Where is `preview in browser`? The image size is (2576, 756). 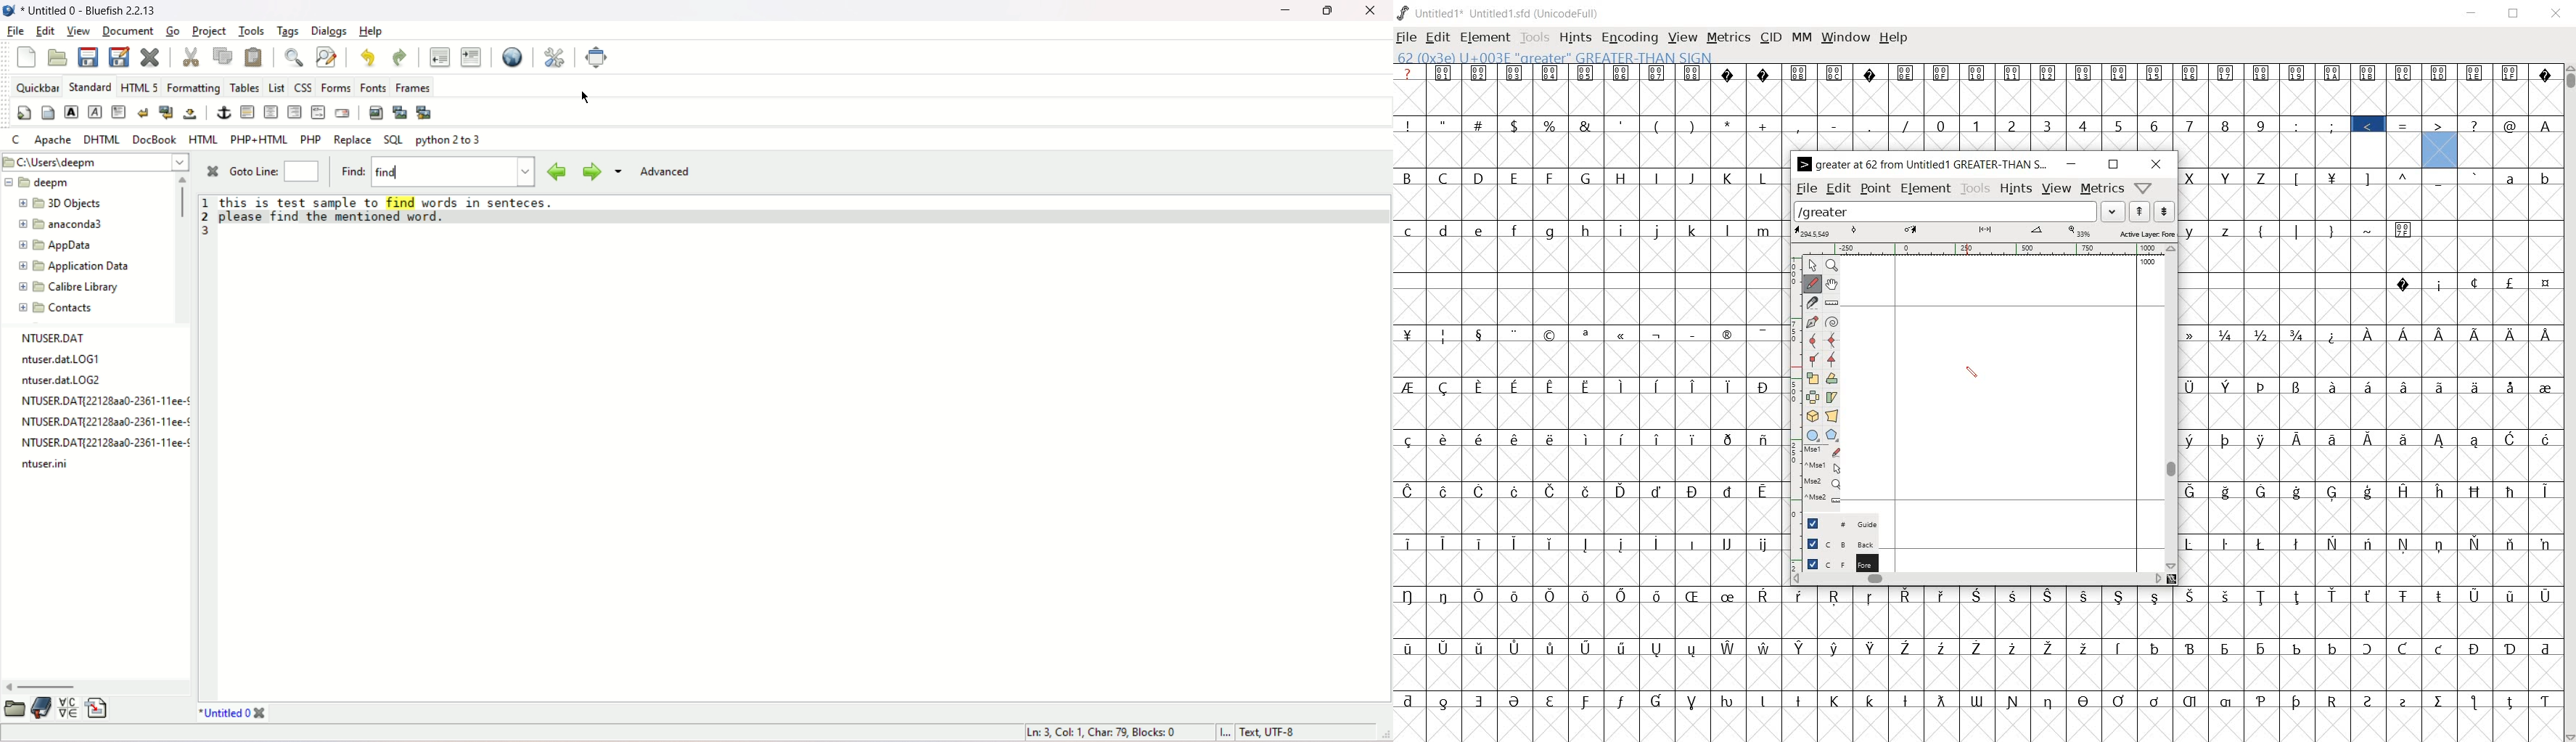
preview in browser is located at coordinates (513, 56).